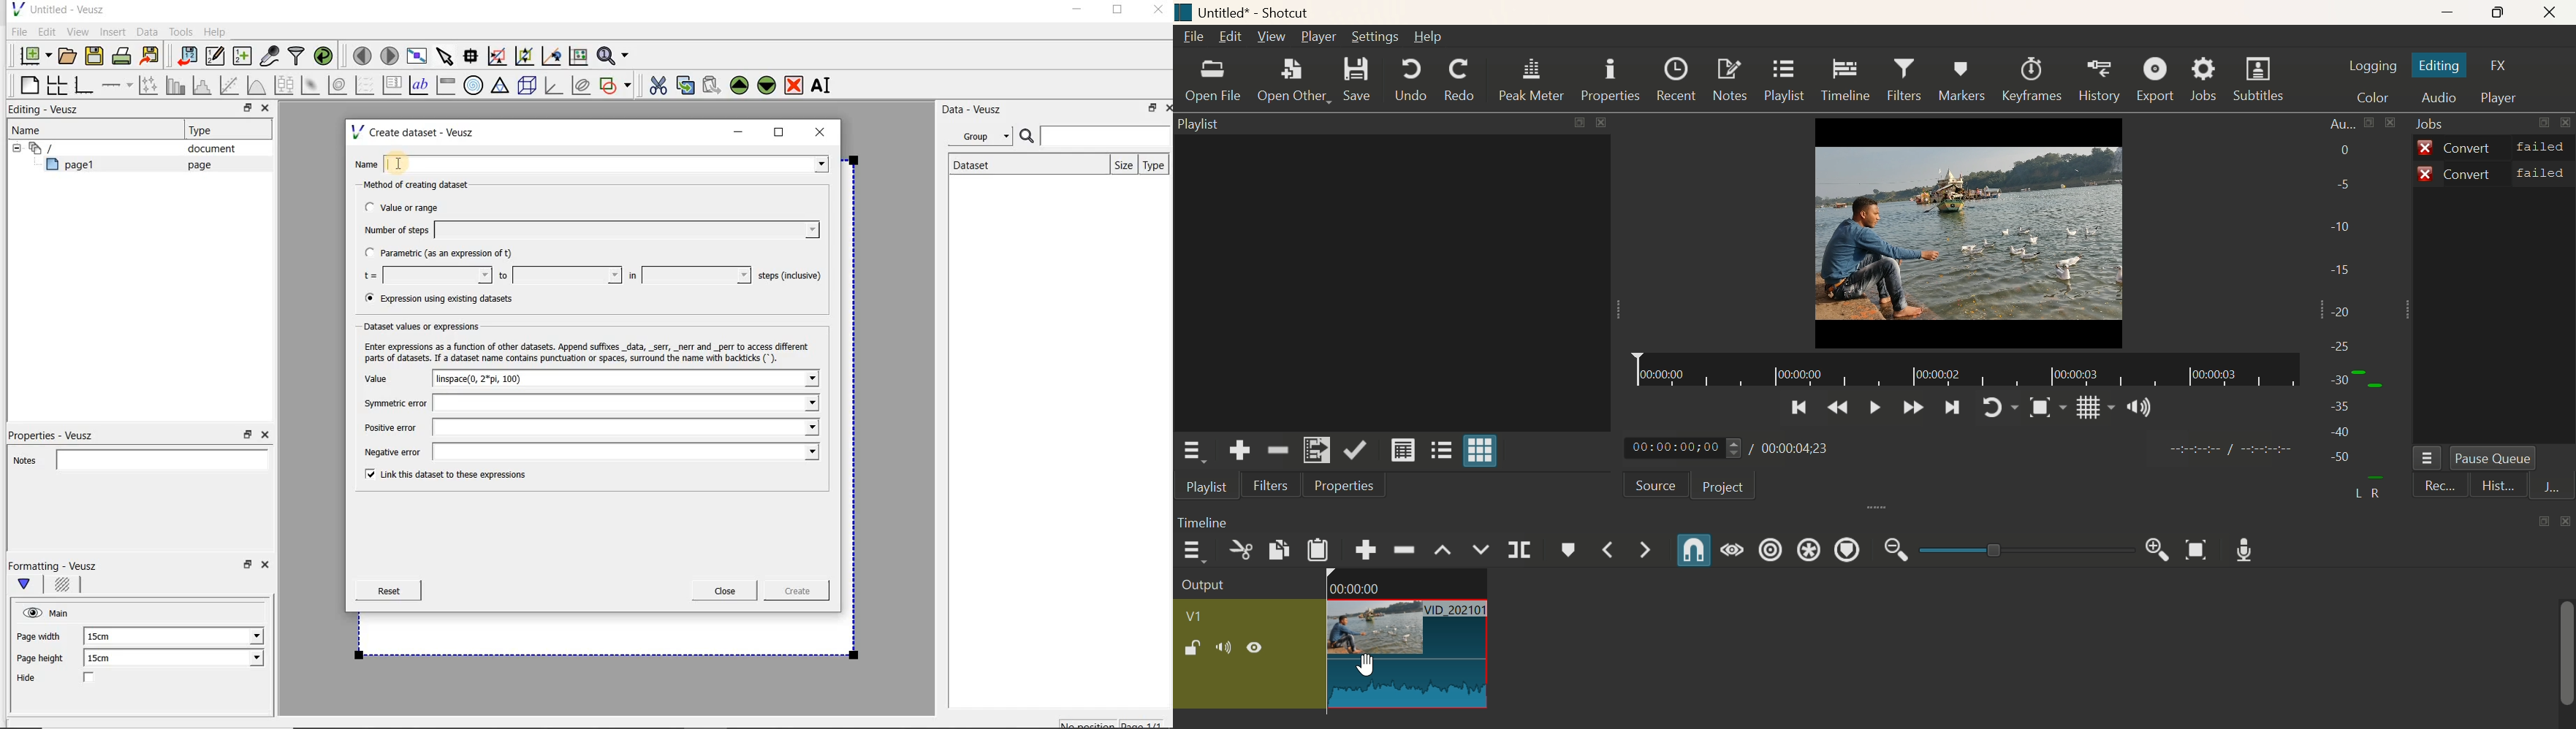  Describe the element at coordinates (297, 57) in the screenshot. I see `filter data` at that location.